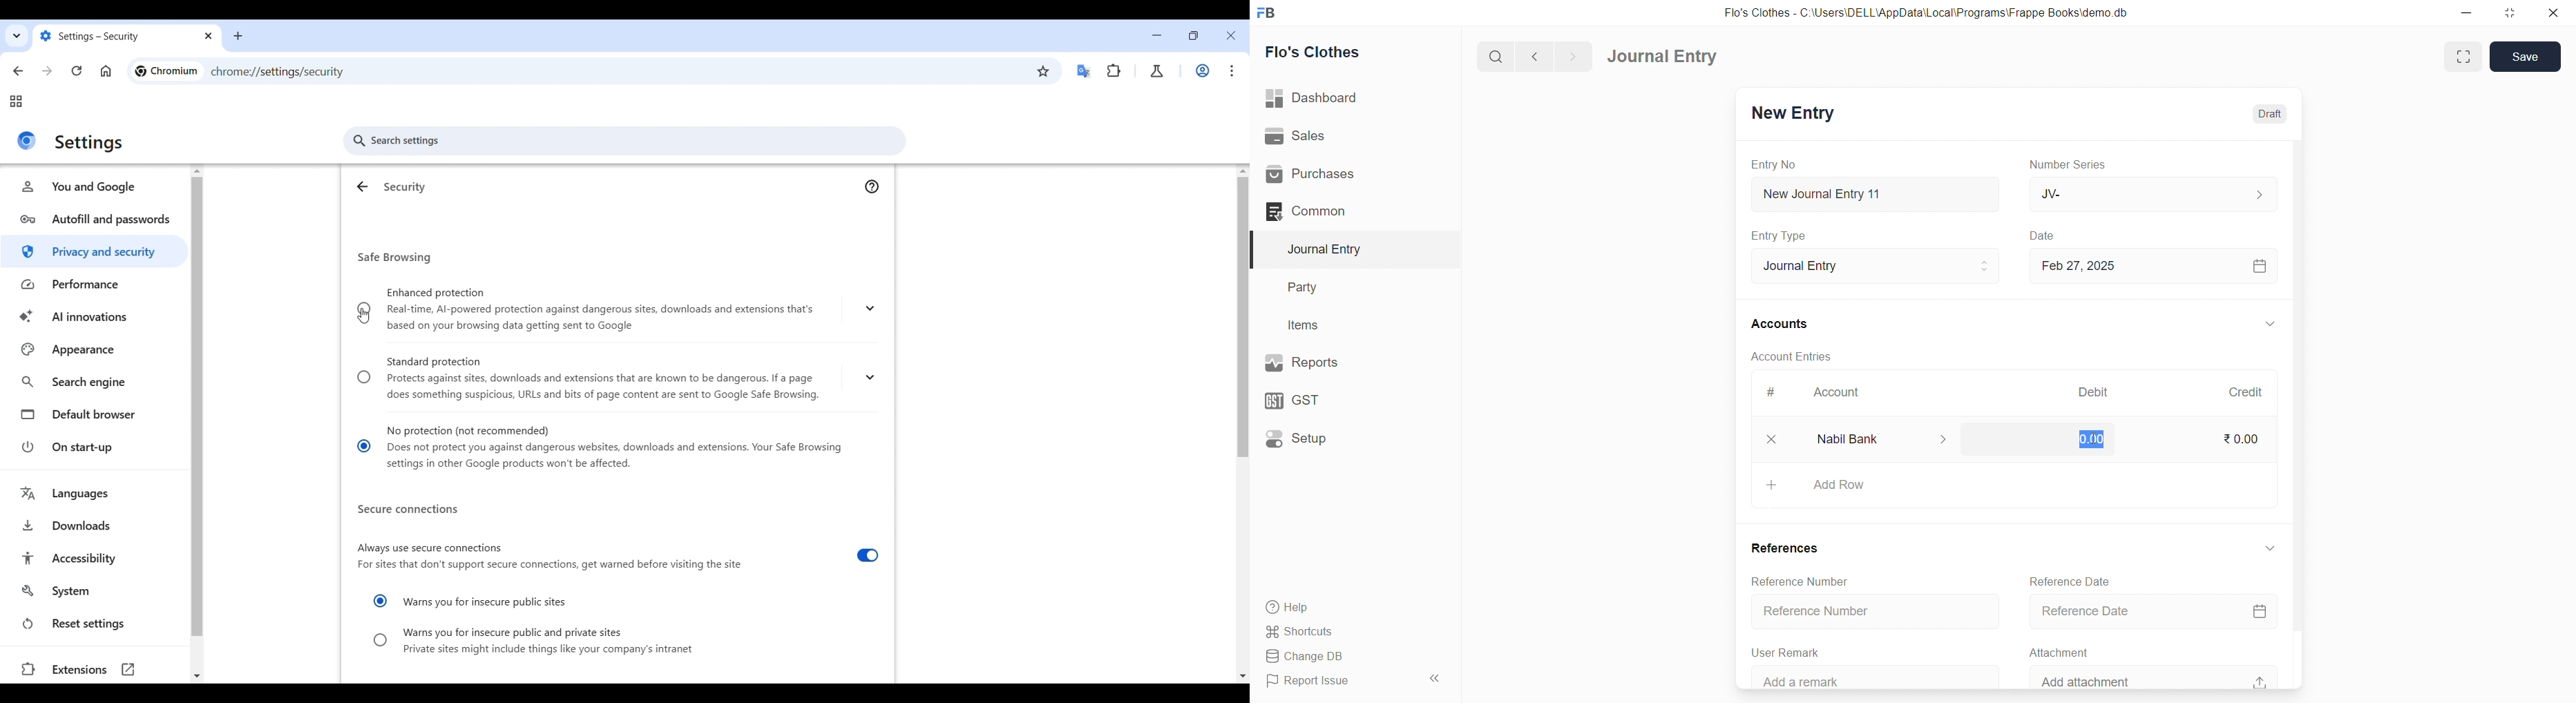  I want to click on Extensions, so click(1114, 71).